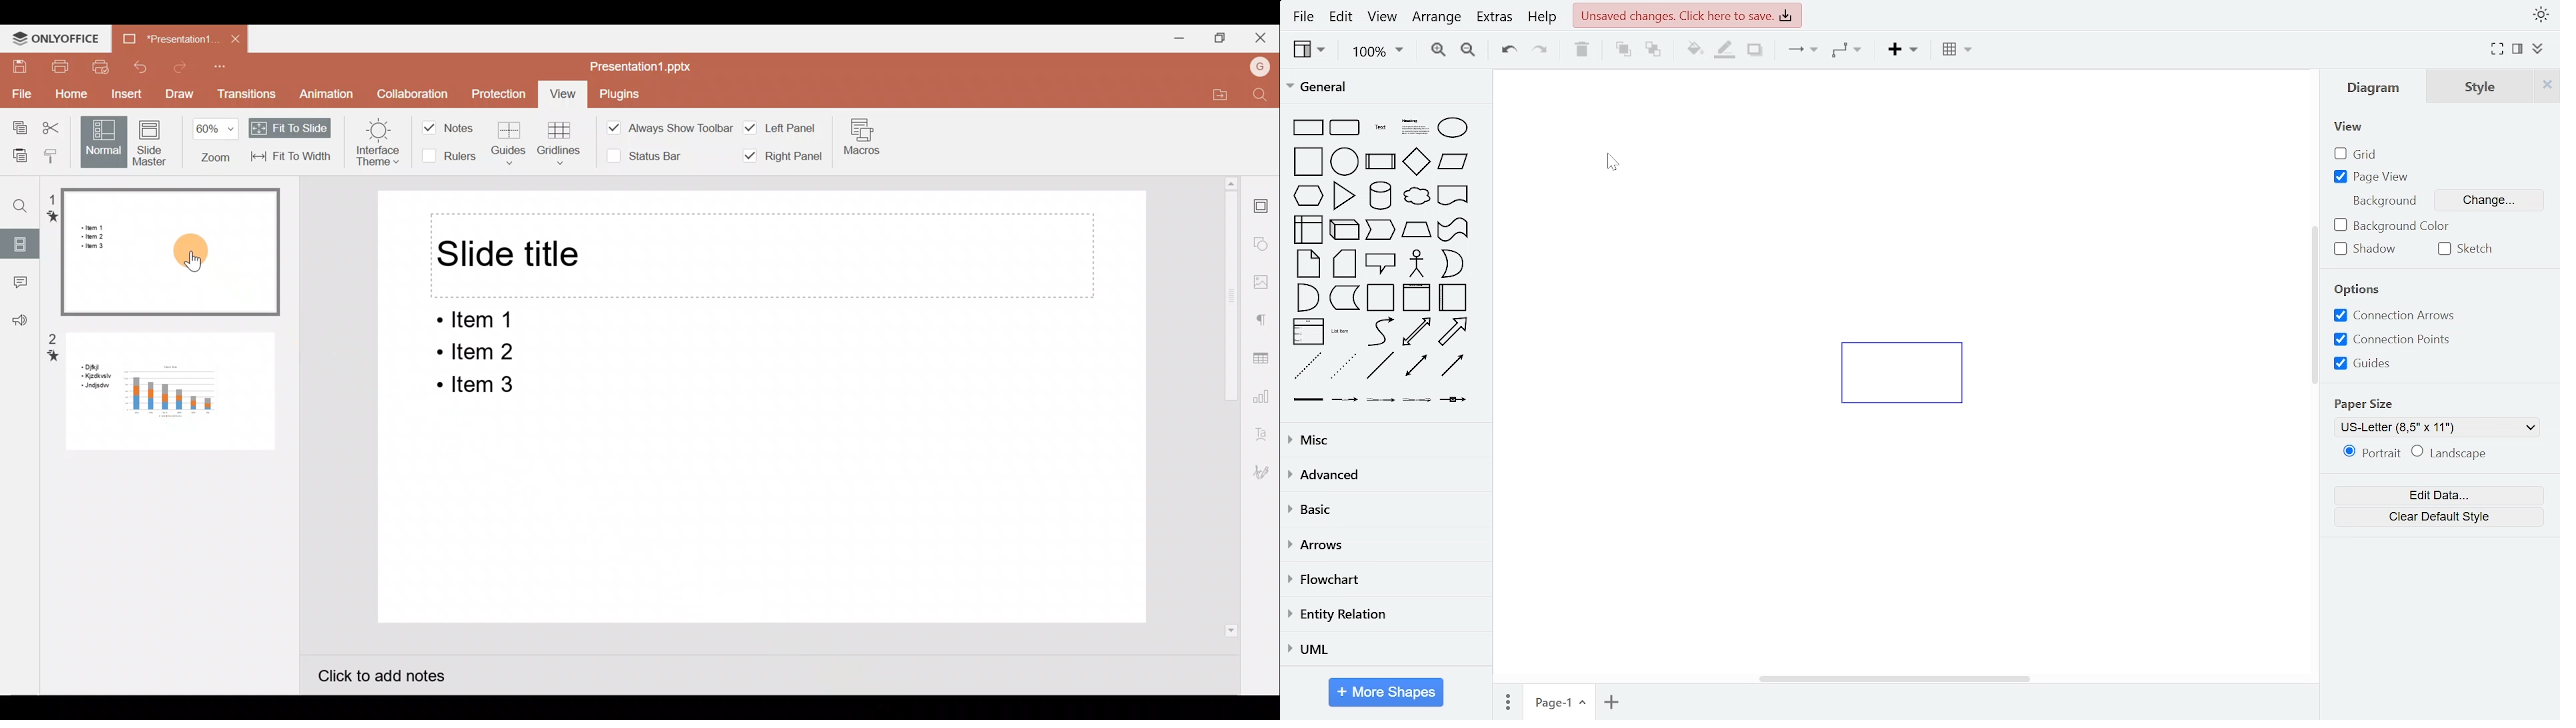 The image size is (2576, 728). Describe the element at coordinates (103, 142) in the screenshot. I see `Normal` at that location.